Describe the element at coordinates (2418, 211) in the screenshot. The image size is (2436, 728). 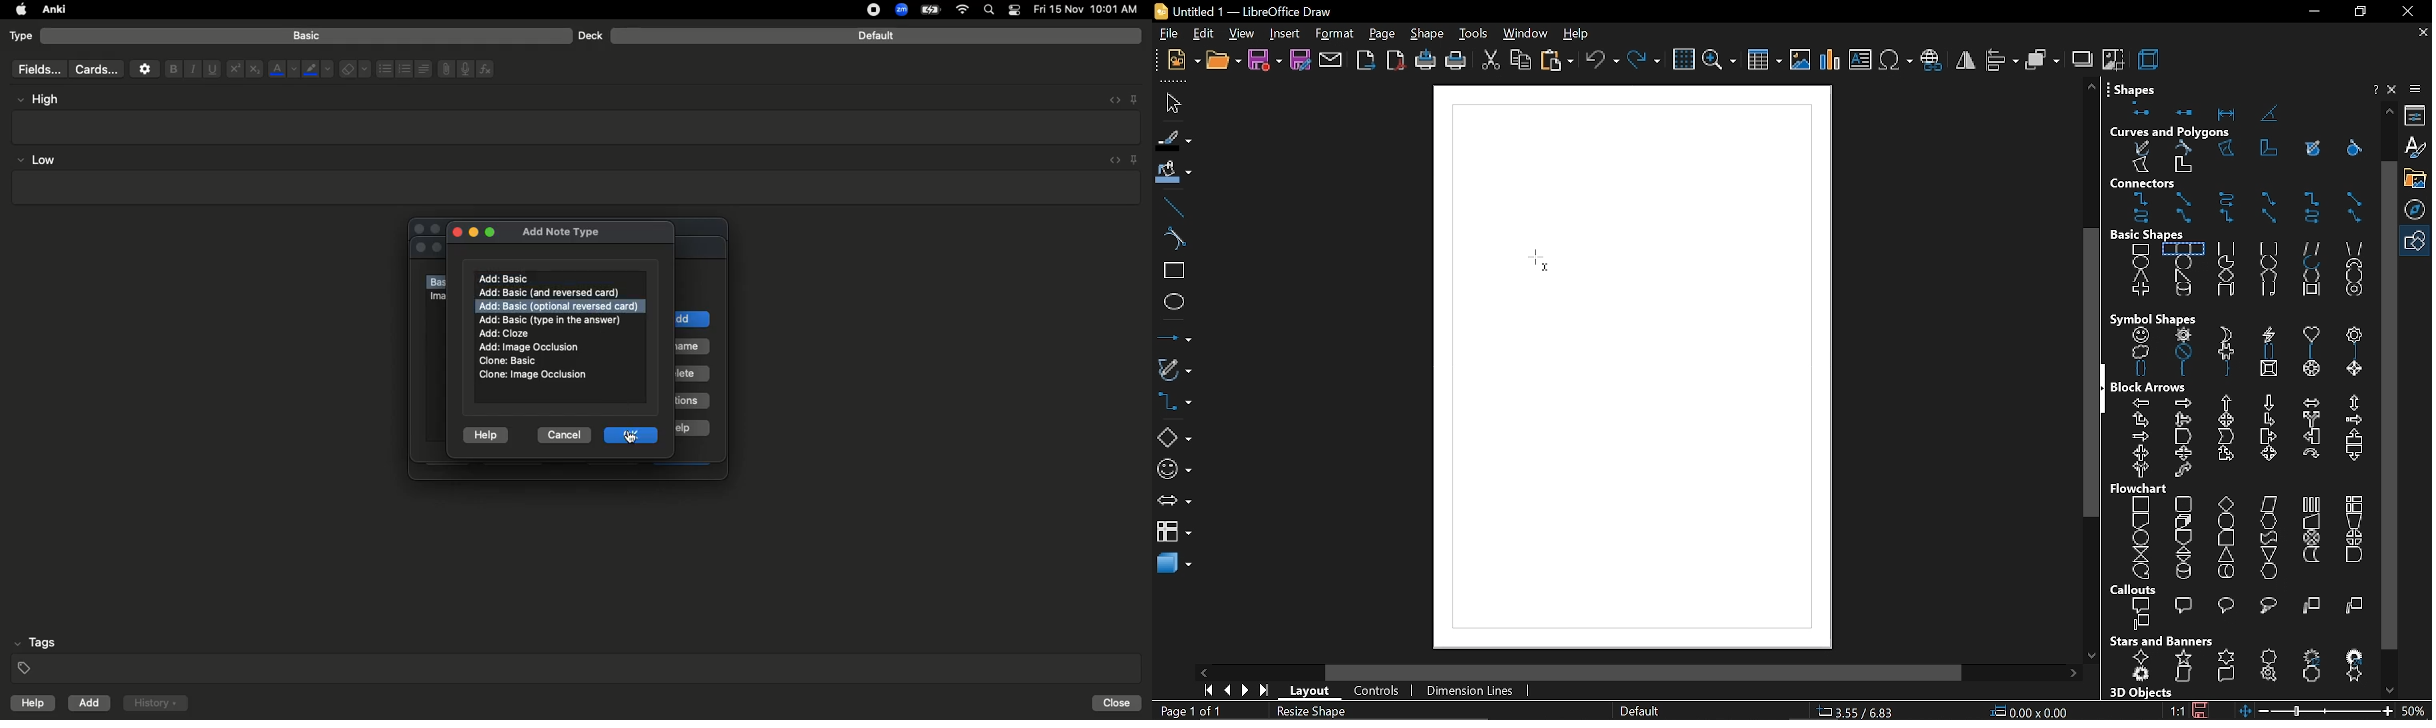
I see `navigator` at that location.